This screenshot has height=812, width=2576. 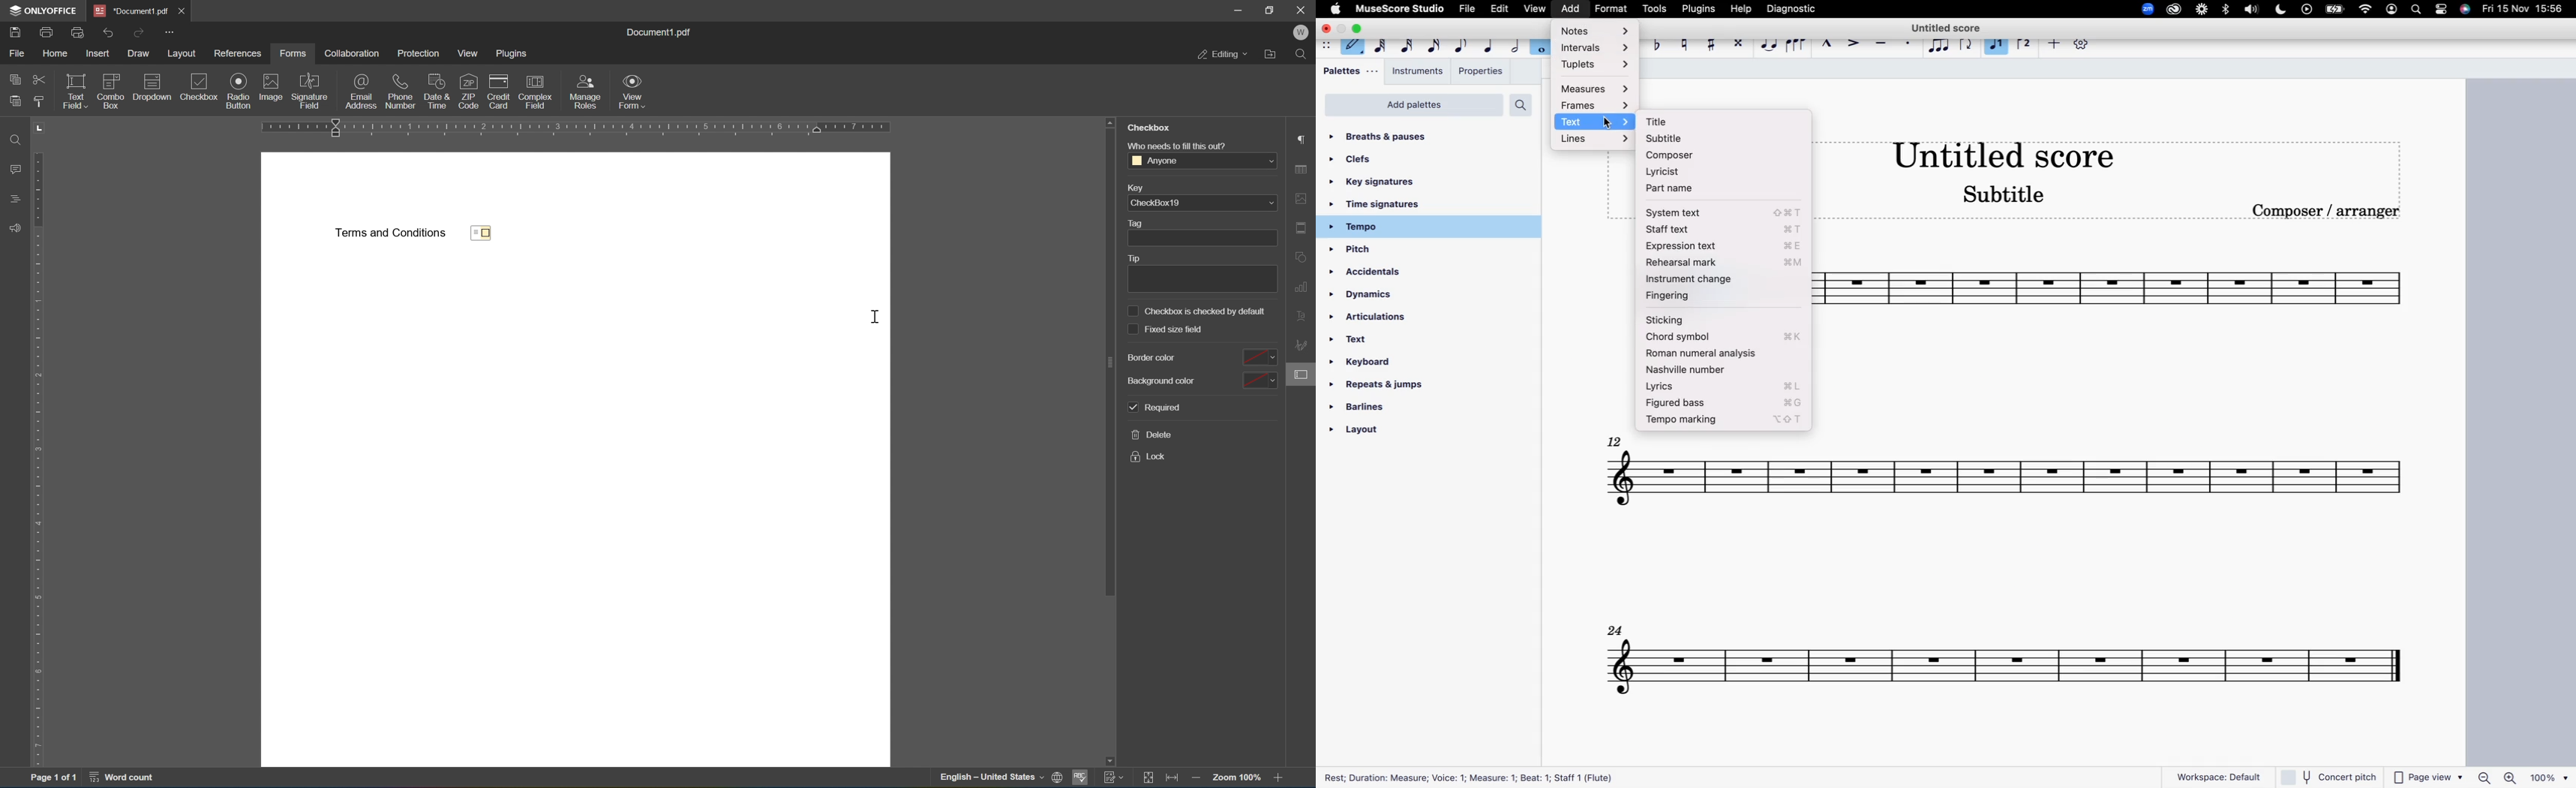 What do you see at coordinates (1938, 47) in the screenshot?
I see `tuplet` at bounding box center [1938, 47].